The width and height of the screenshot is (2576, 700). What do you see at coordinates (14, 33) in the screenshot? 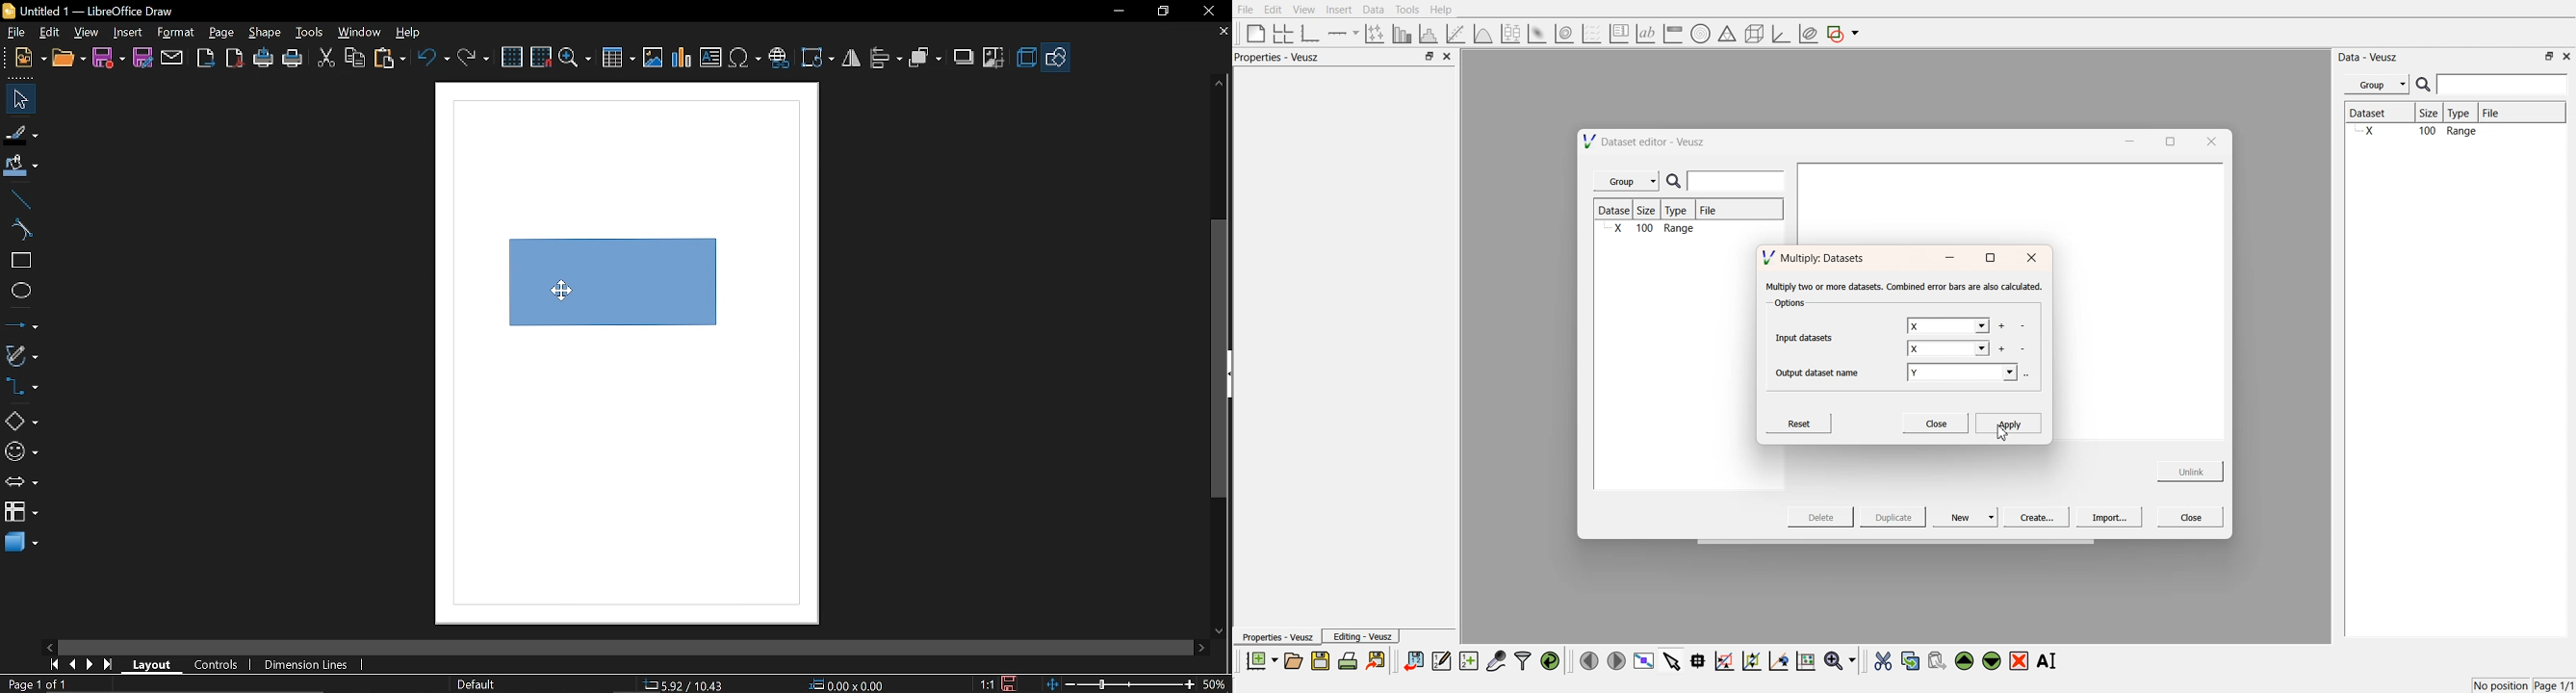
I see `file ` at bounding box center [14, 33].